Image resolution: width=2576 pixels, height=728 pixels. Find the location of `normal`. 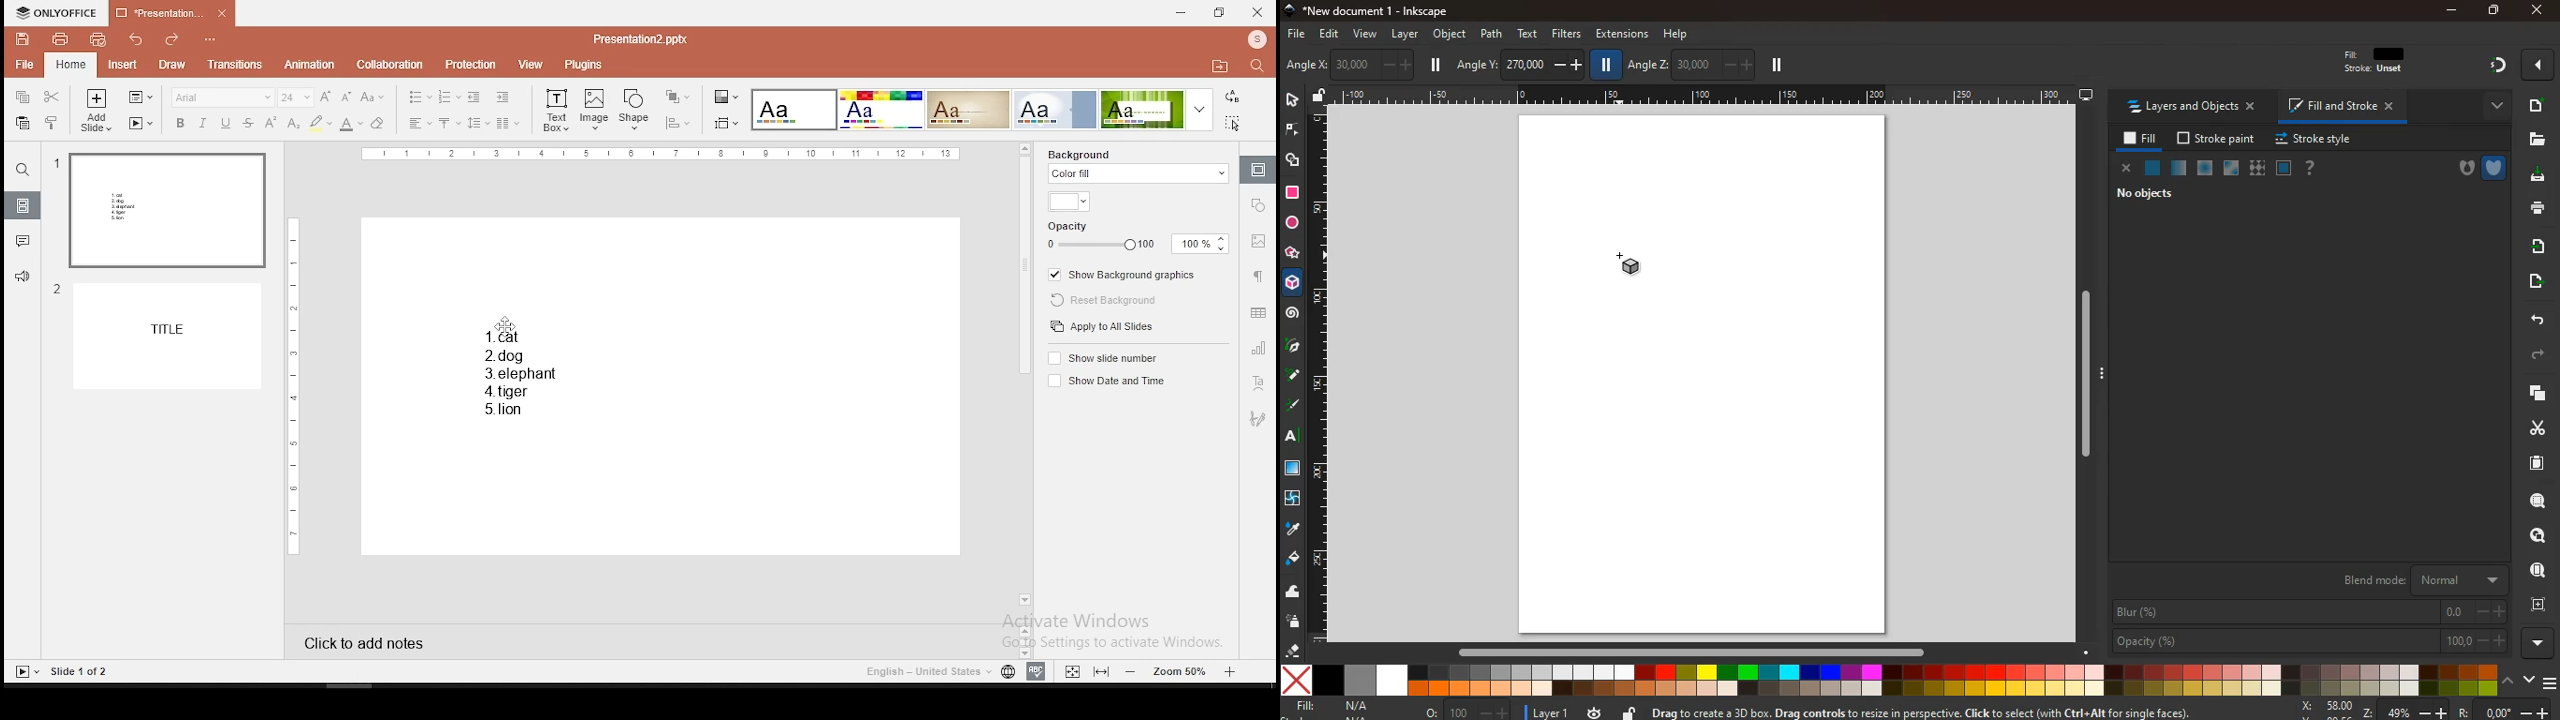

normal is located at coordinates (2154, 169).